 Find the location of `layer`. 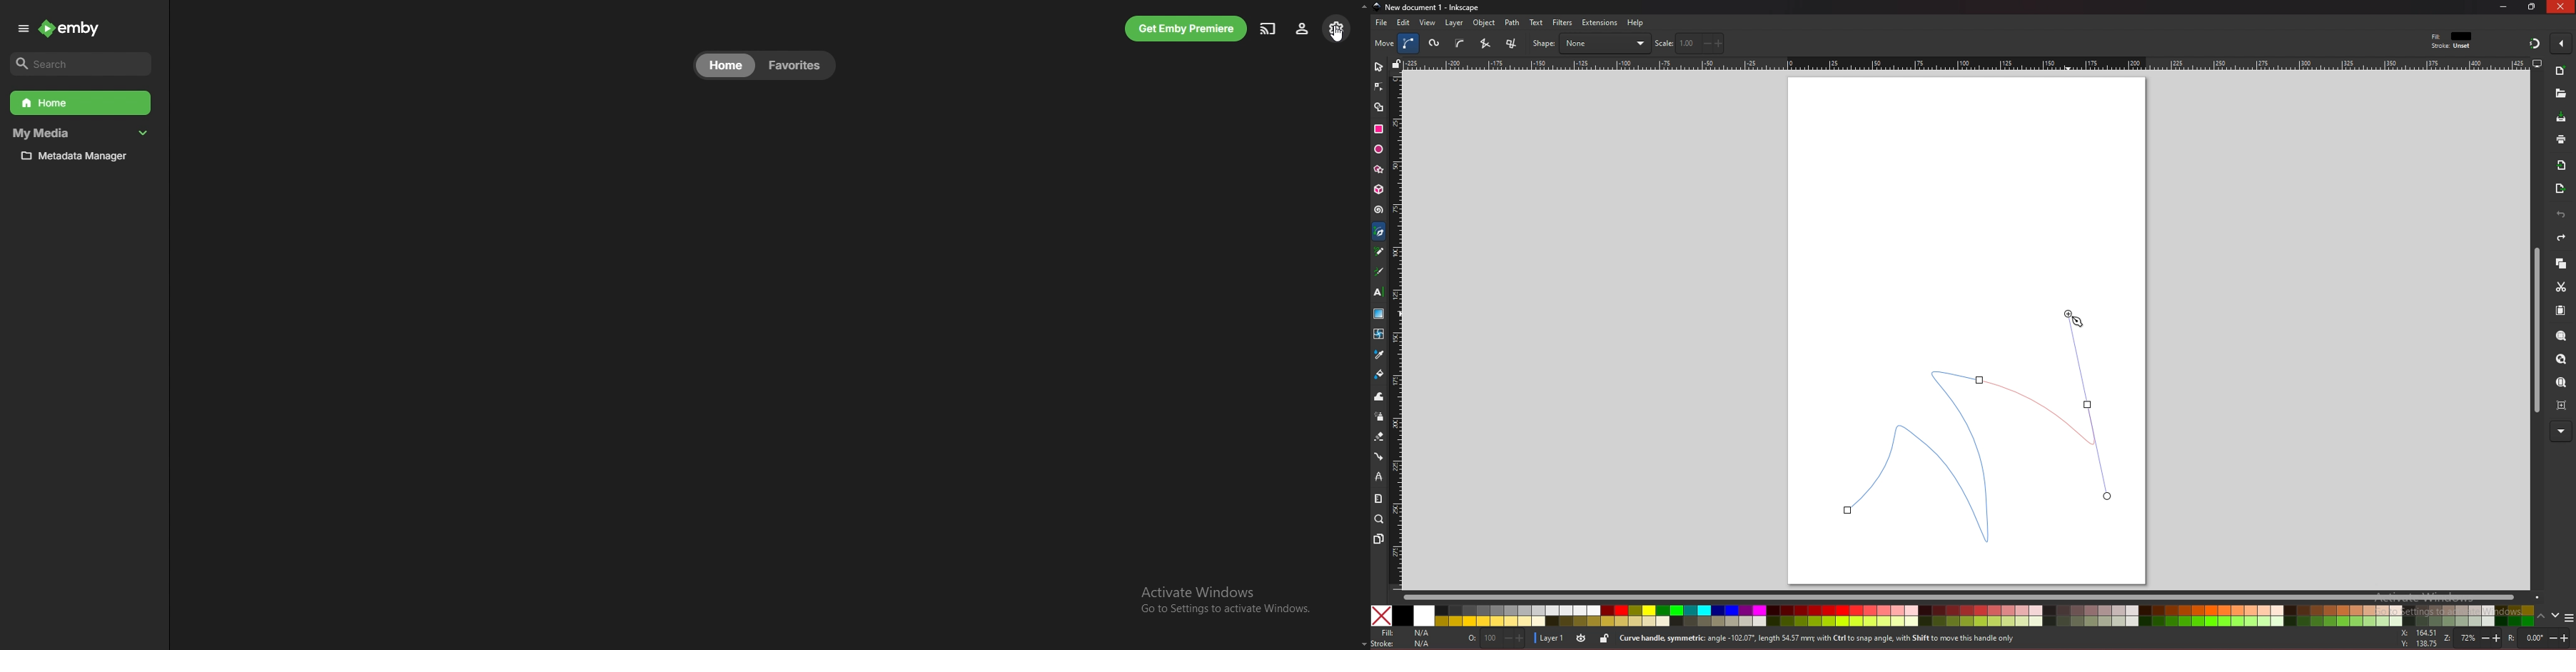

layer is located at coordinates (1551, 637).